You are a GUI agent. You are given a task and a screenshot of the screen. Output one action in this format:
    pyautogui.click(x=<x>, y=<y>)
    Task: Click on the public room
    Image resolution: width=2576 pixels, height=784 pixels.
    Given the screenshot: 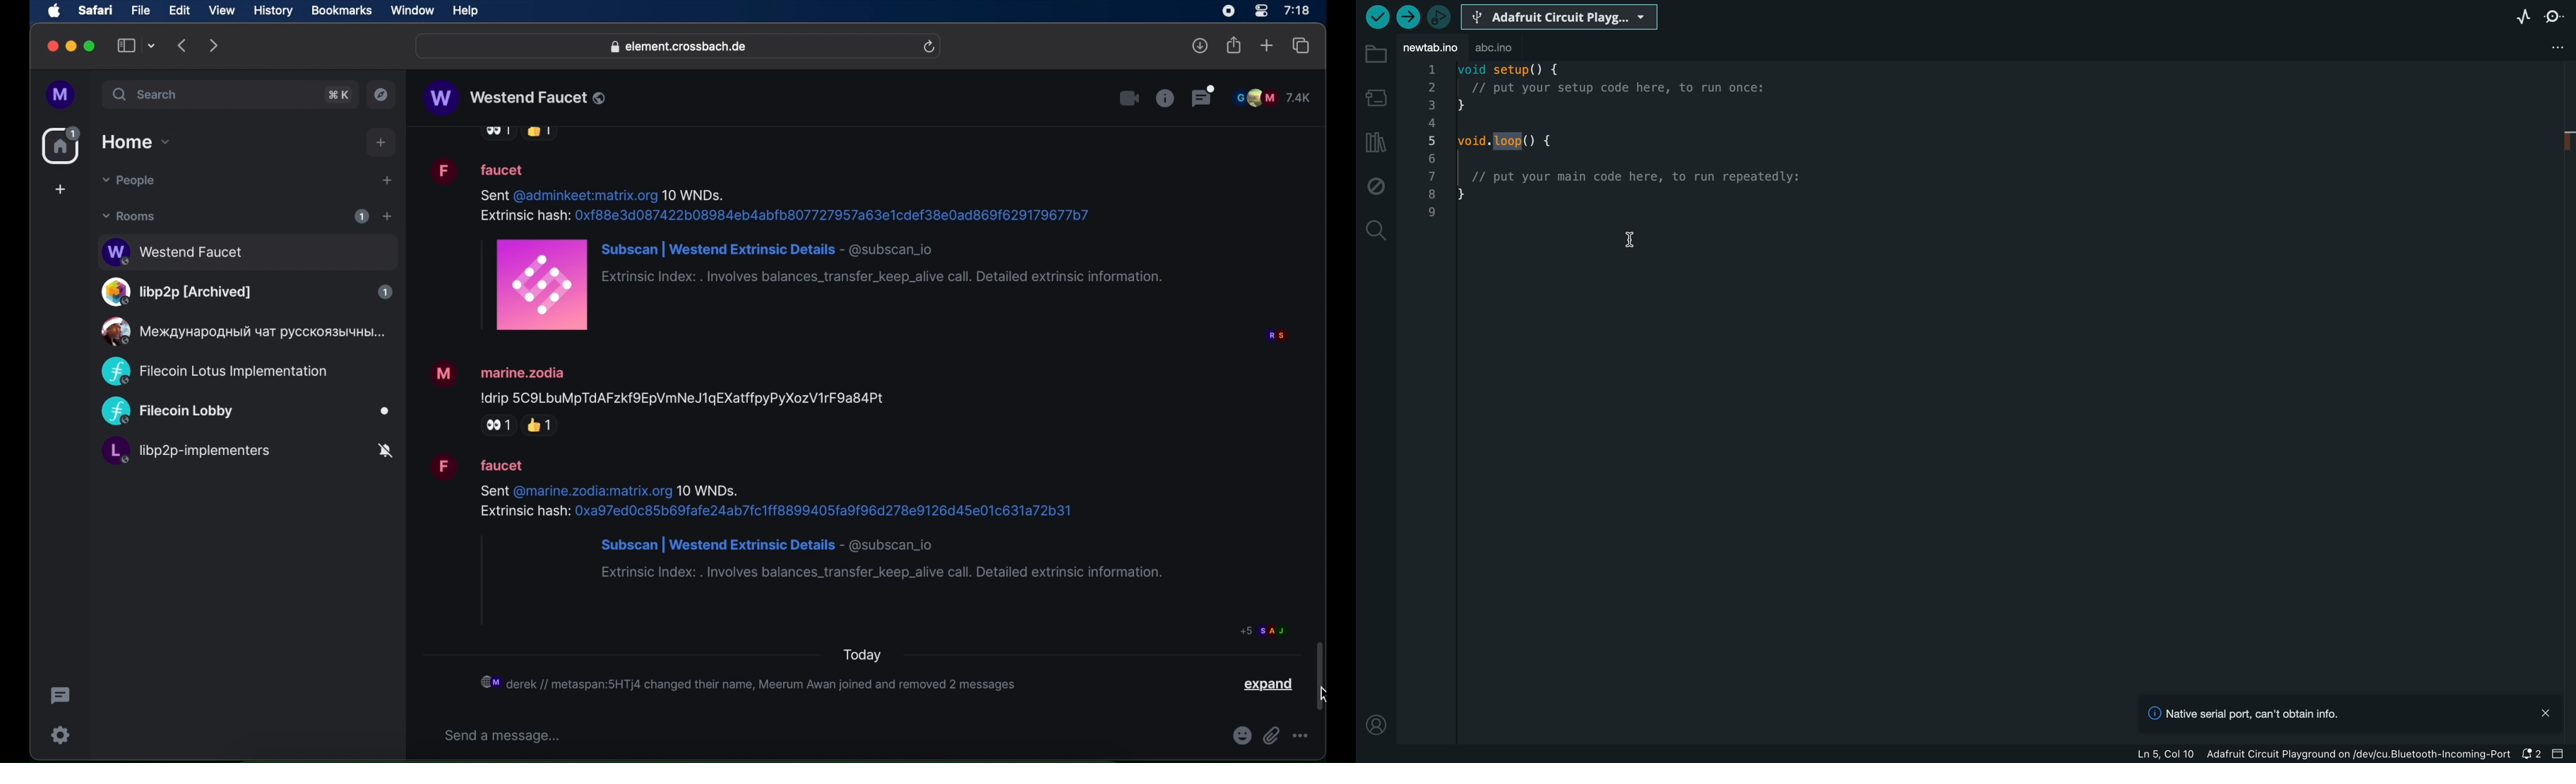 What is the action you would take?
    pyautogui.click(x=246, y=250)
    